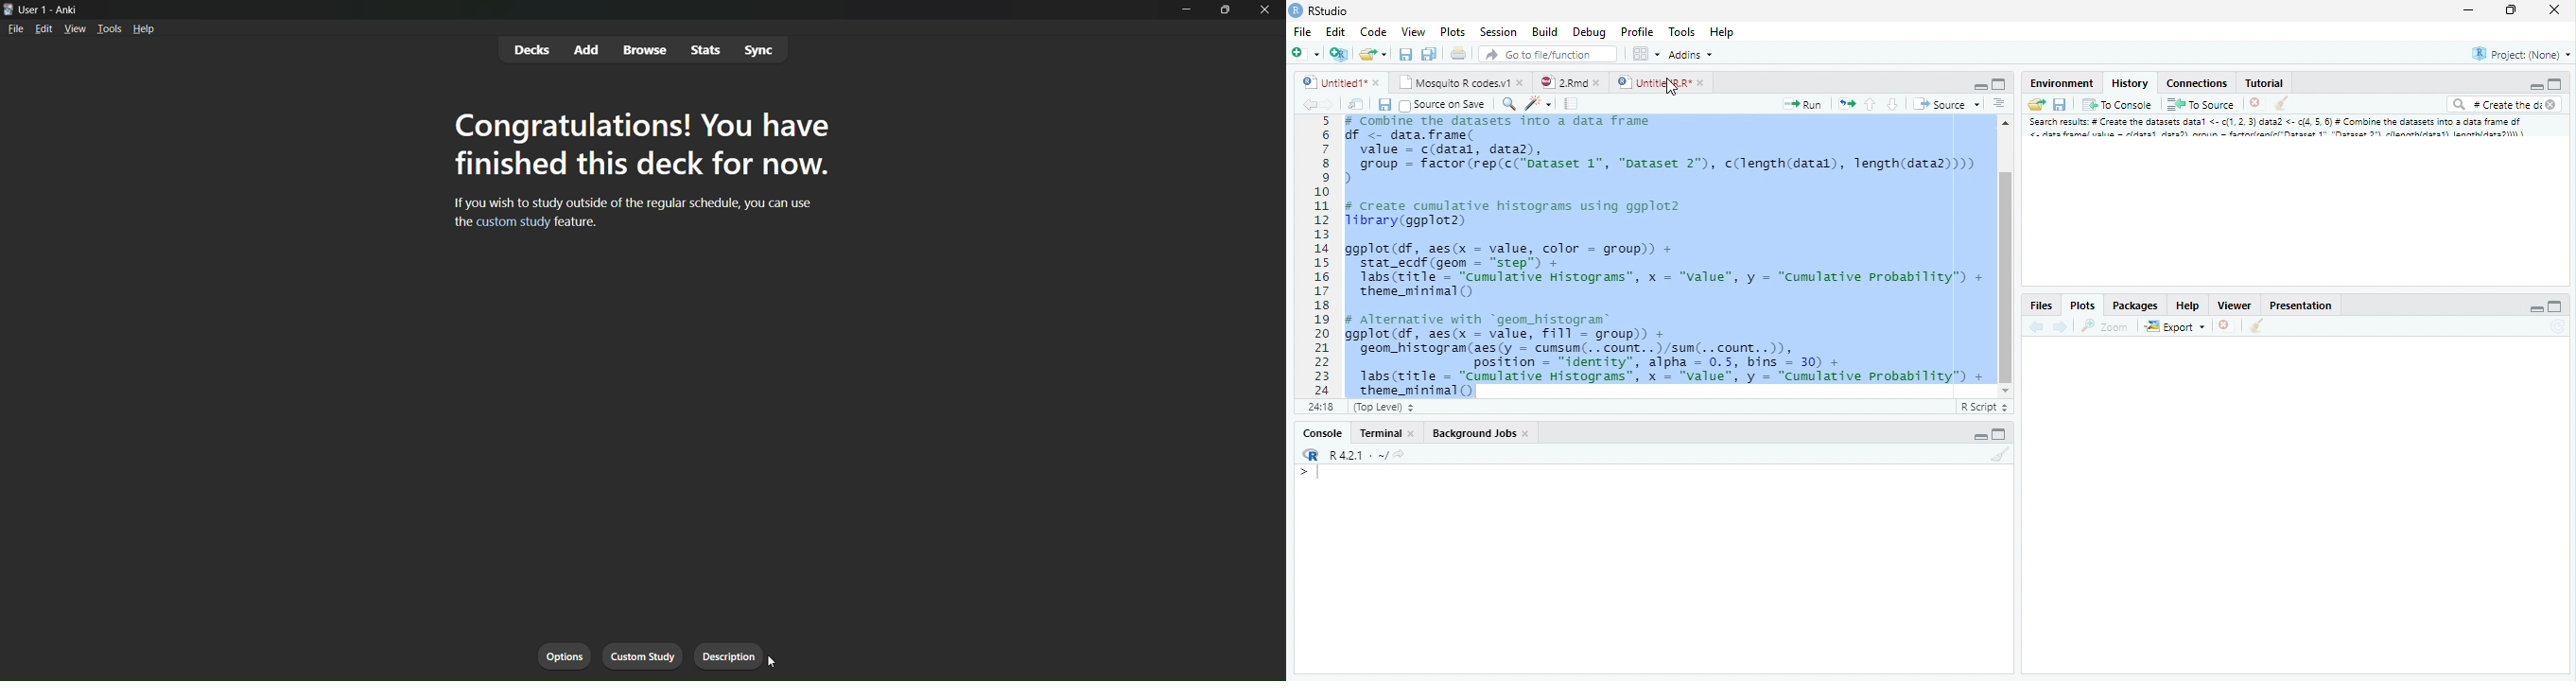 This screenshot has width=2576, height=700. I want to click on Input cursor, so click(1314, 473).